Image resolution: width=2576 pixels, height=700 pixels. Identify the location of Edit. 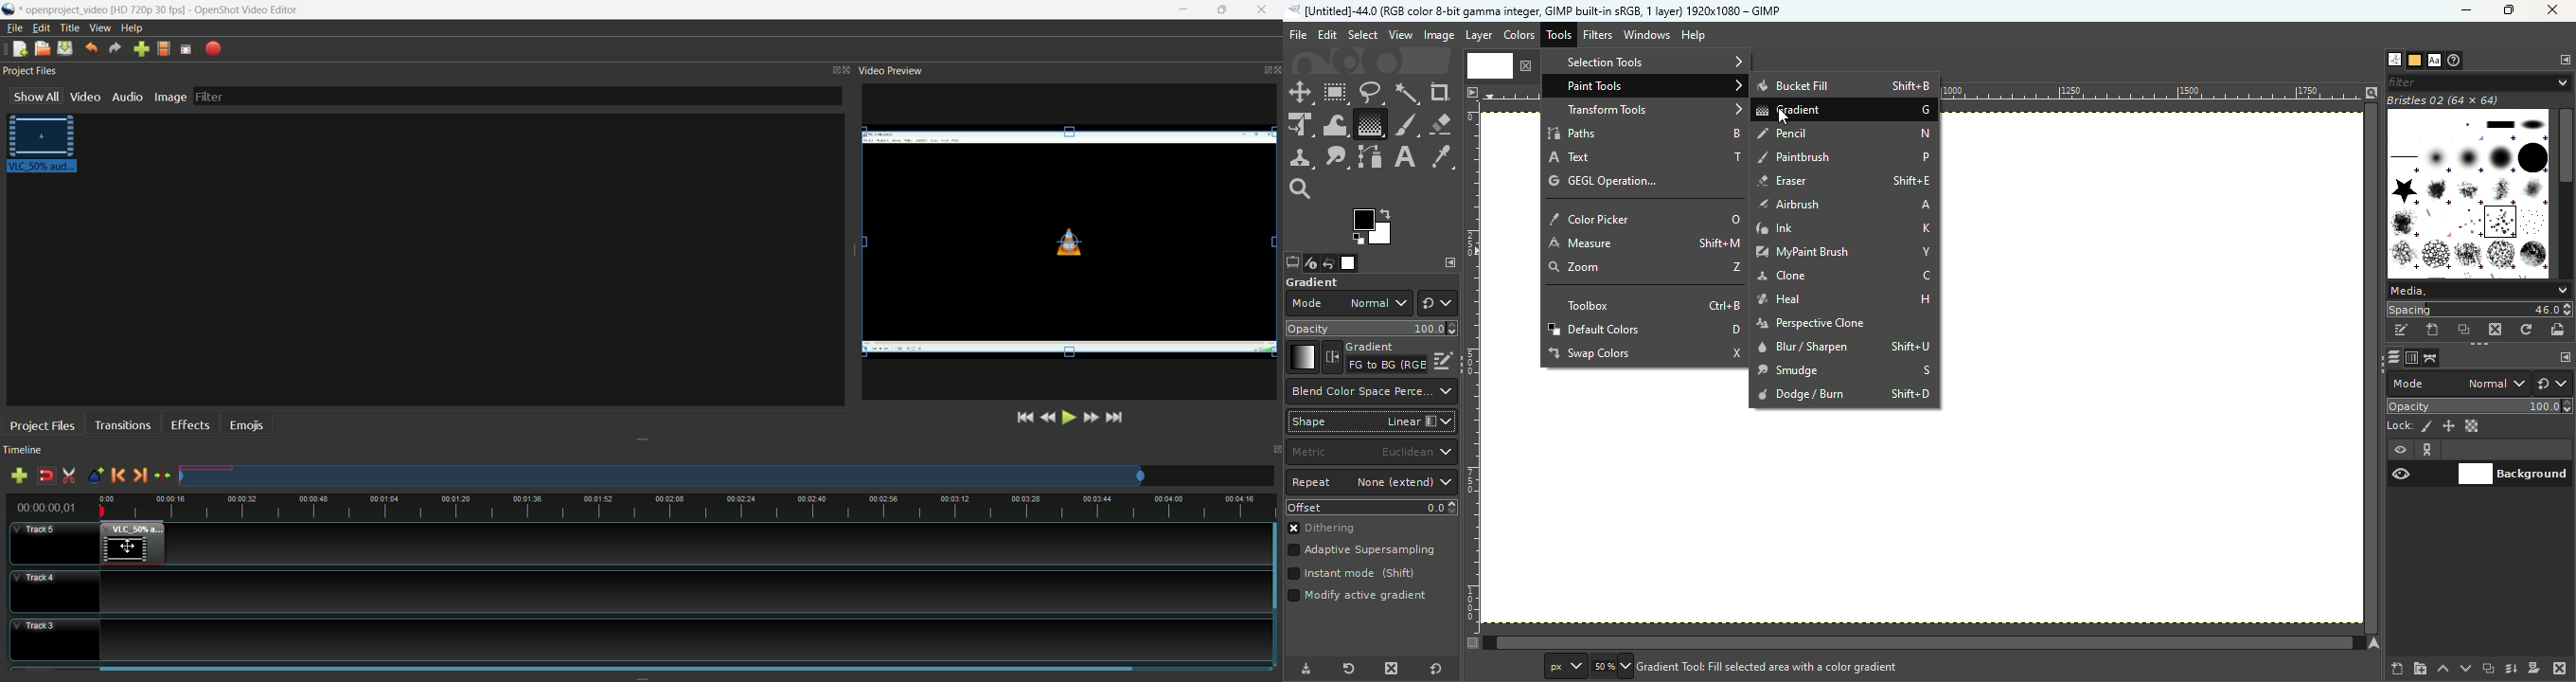
(1327, 35).